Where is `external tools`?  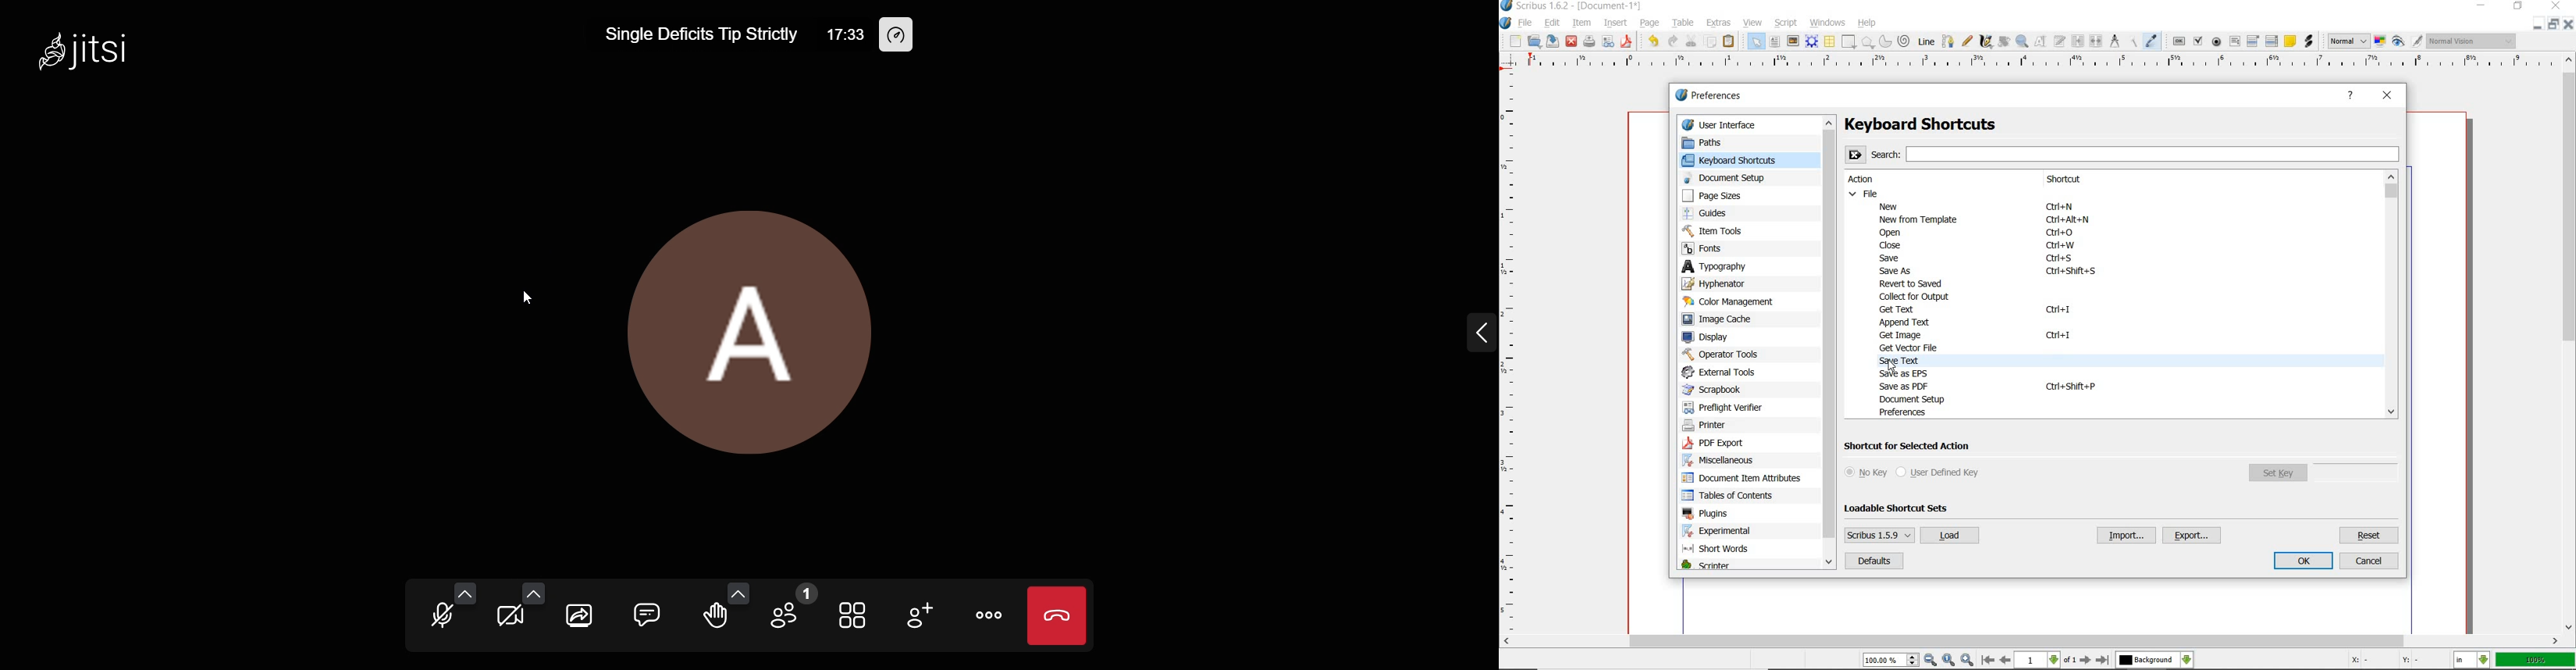 external tools is located at coordinates (1725, 372).